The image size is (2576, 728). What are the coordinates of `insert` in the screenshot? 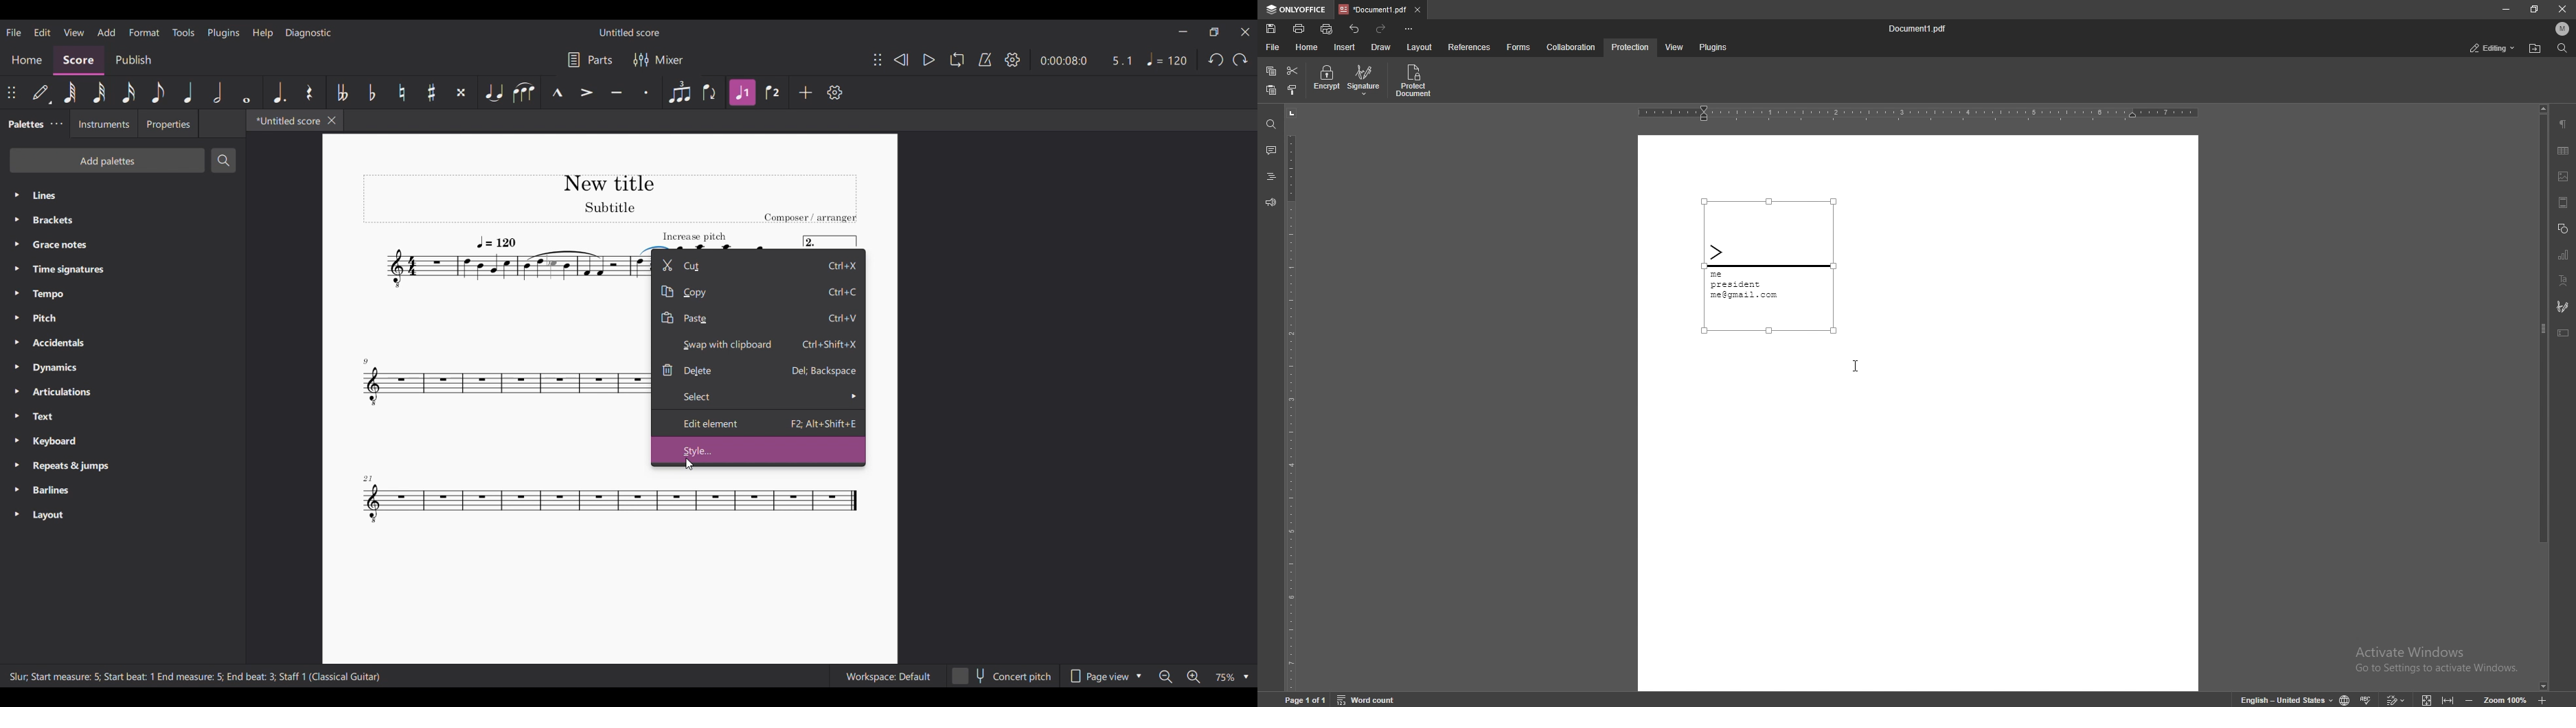 It's located at (1346, 47).